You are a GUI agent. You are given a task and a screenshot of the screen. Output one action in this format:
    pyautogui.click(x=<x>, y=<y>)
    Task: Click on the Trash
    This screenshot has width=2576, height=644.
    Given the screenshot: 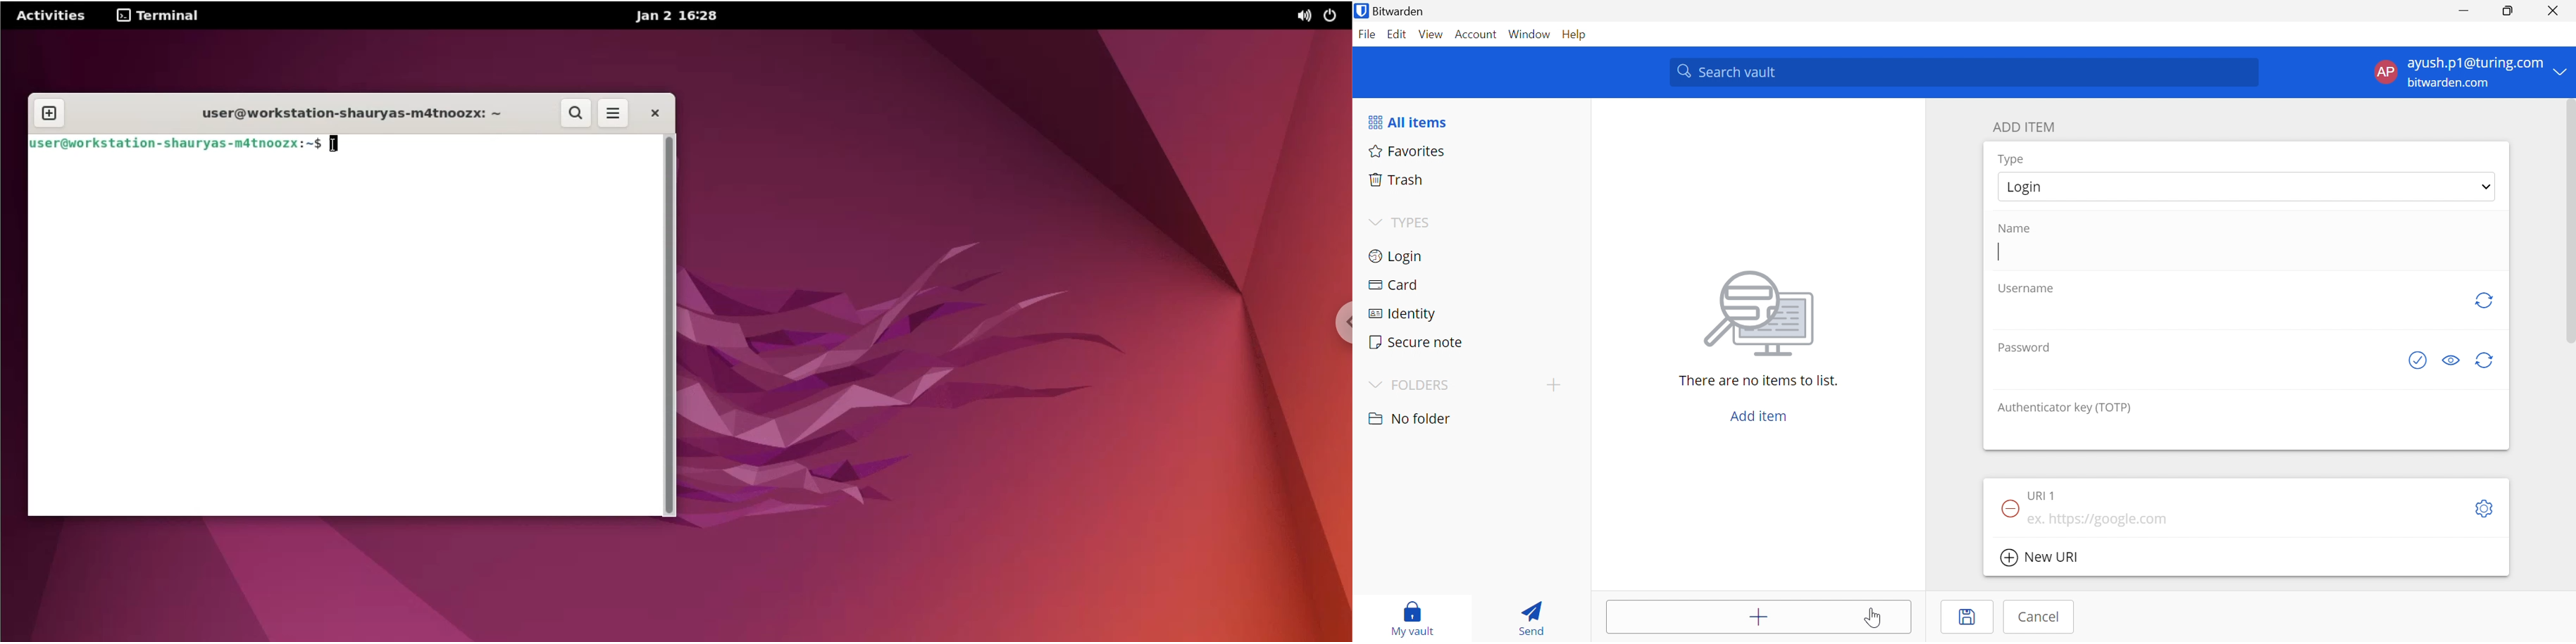 What is the action you would take?
    pyautogui.click(x=1397, y=178)
    